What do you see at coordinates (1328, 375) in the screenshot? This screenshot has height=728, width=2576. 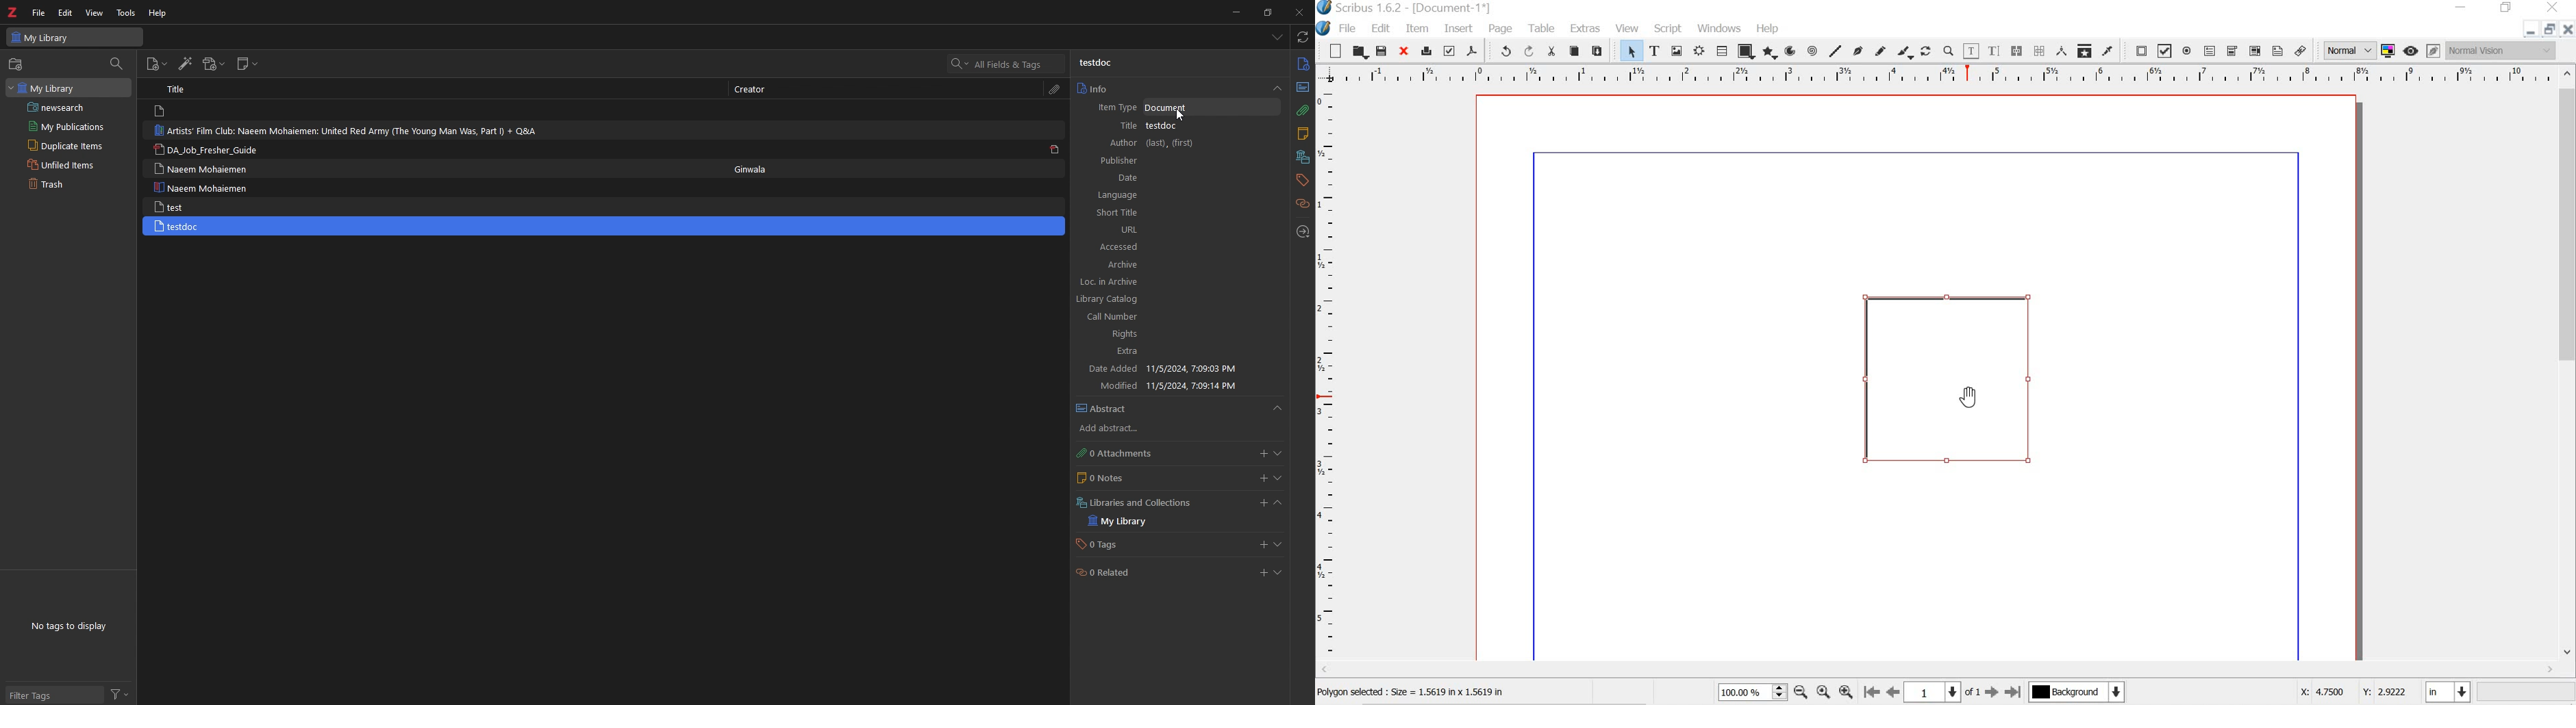 I see `ruler` at bounding box center [1328, 375].